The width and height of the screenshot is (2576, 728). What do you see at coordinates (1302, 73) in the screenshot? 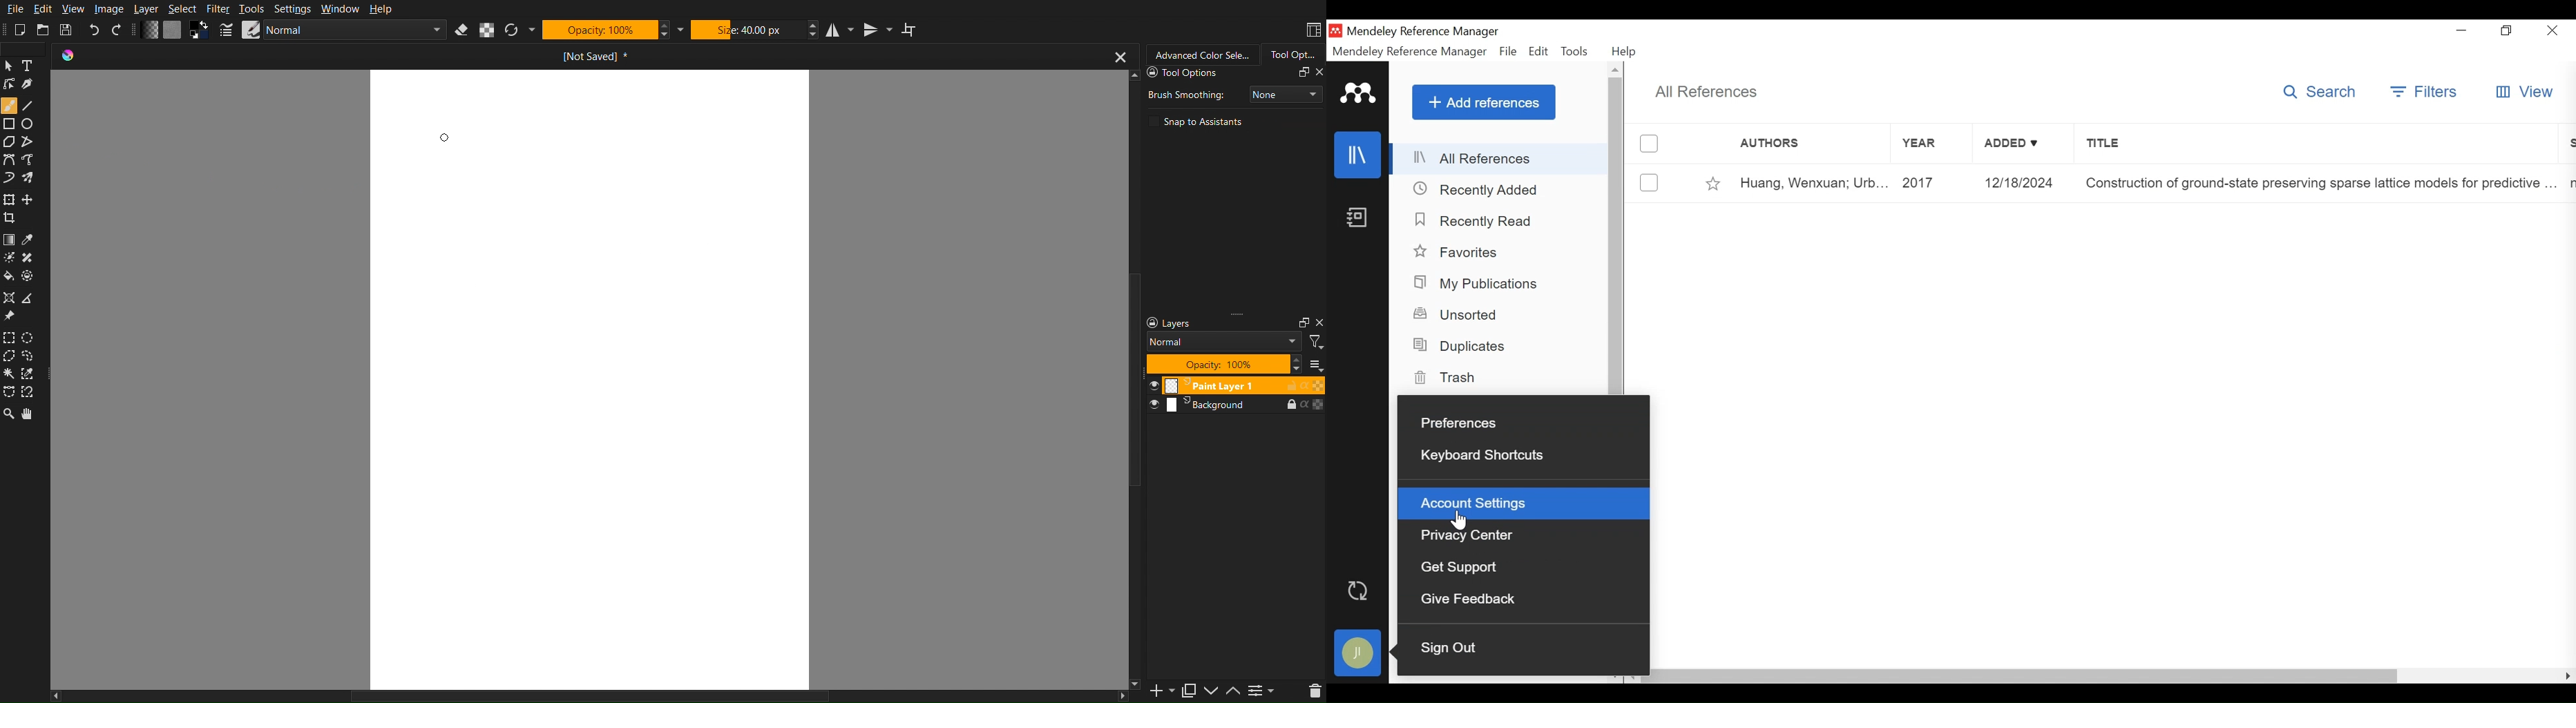
I see `Fullscreen` at bounding box center [1302, 73].